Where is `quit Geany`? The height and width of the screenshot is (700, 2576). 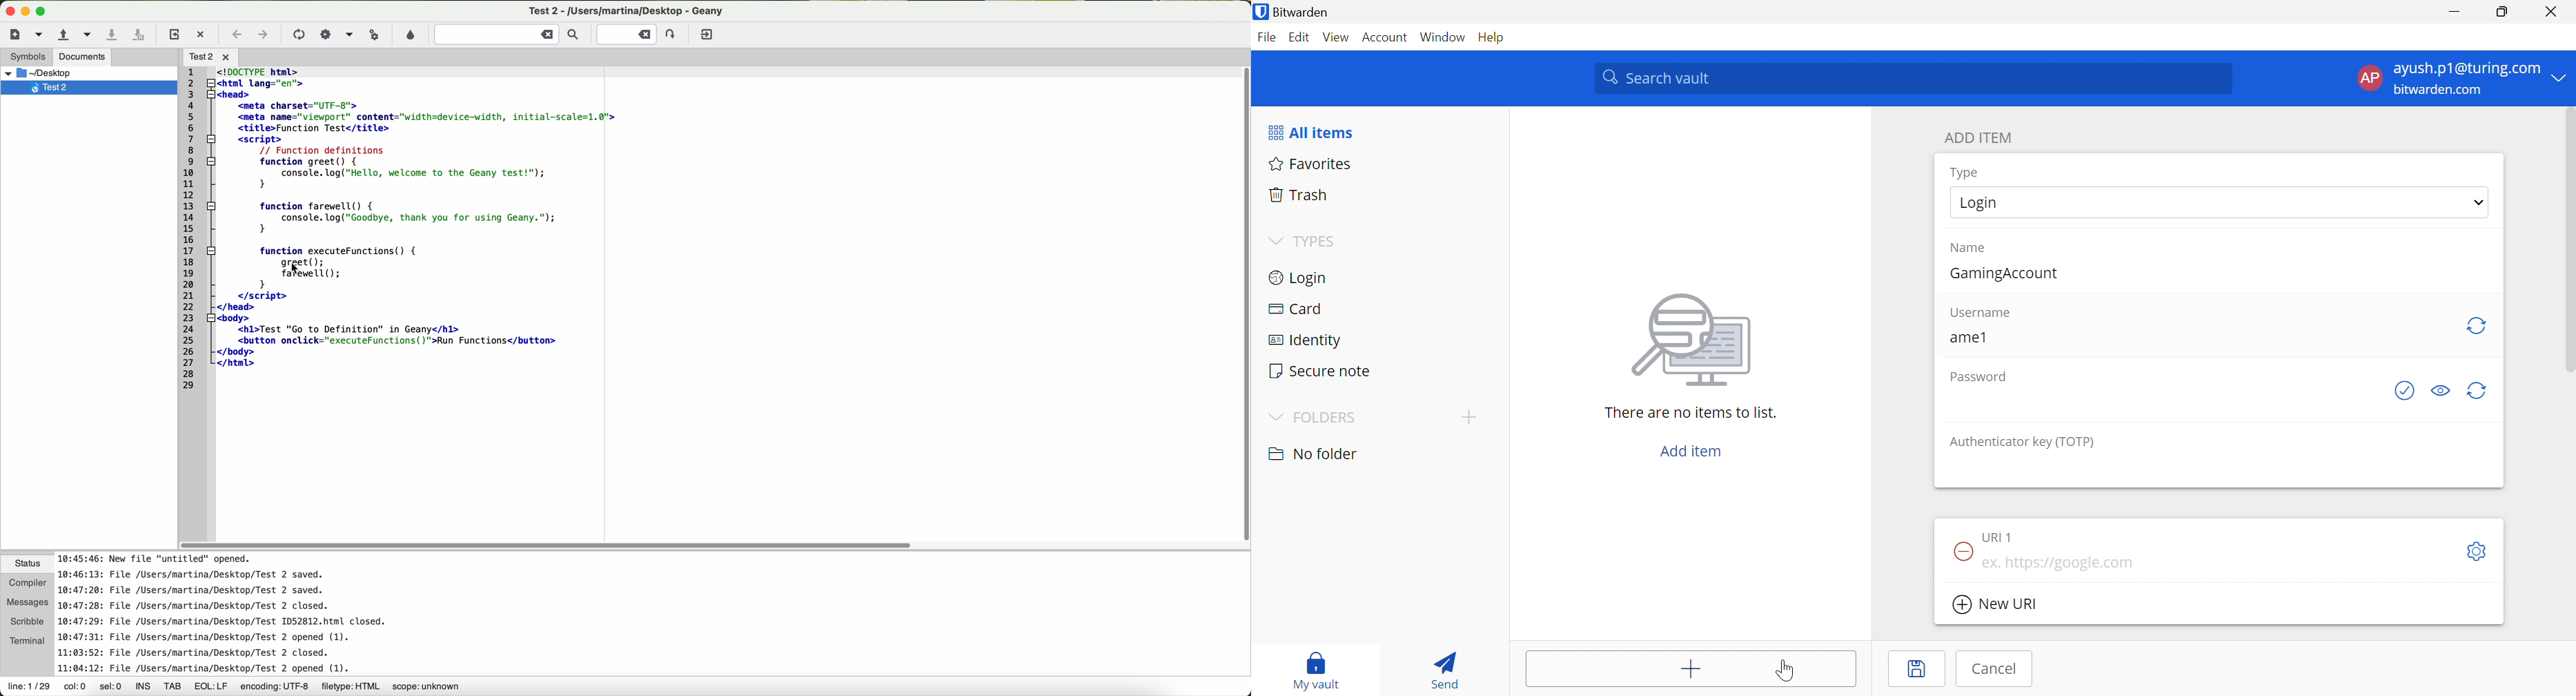 quit Geany is located at coordinates (708, 36).